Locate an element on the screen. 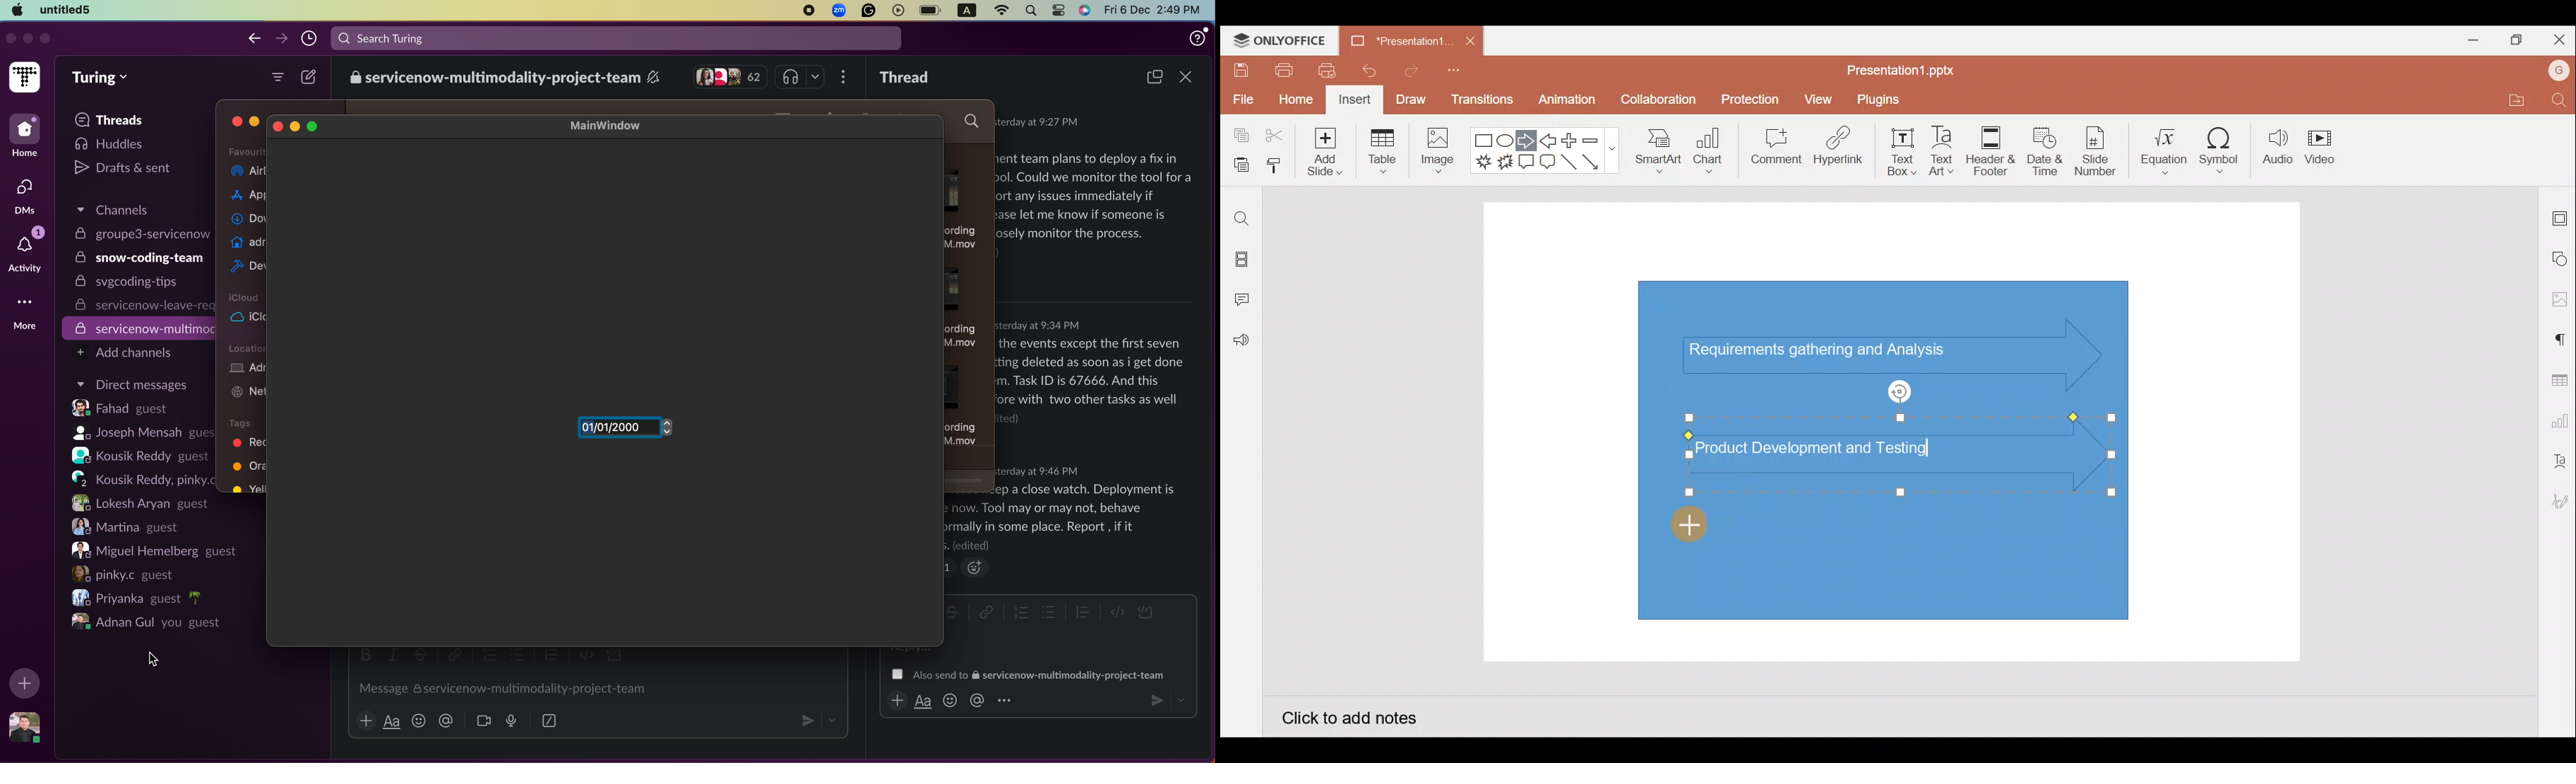 The image size is (2576, 784). Text Art settings is located at coordinates (2558, 461).